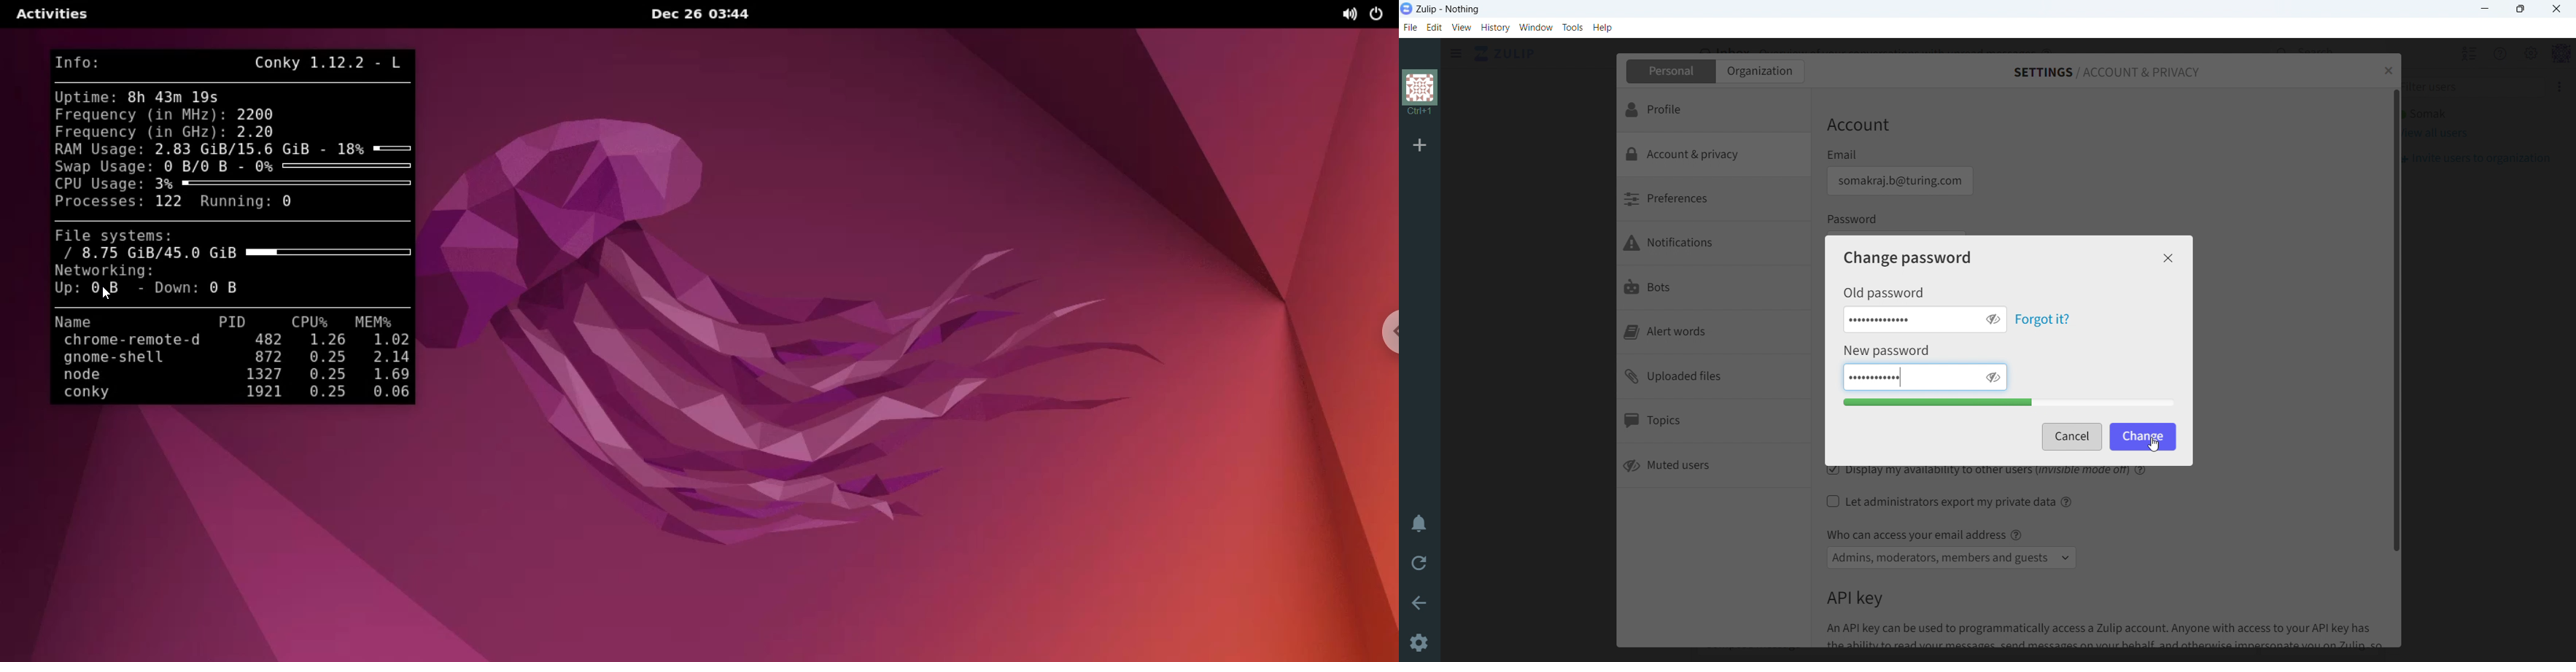 The image size is (2576, 672). What do you see at coordinates (1456, 53) in the screenshot?
I see `click to see sidebar menu` at bounding box center [1456, 53].